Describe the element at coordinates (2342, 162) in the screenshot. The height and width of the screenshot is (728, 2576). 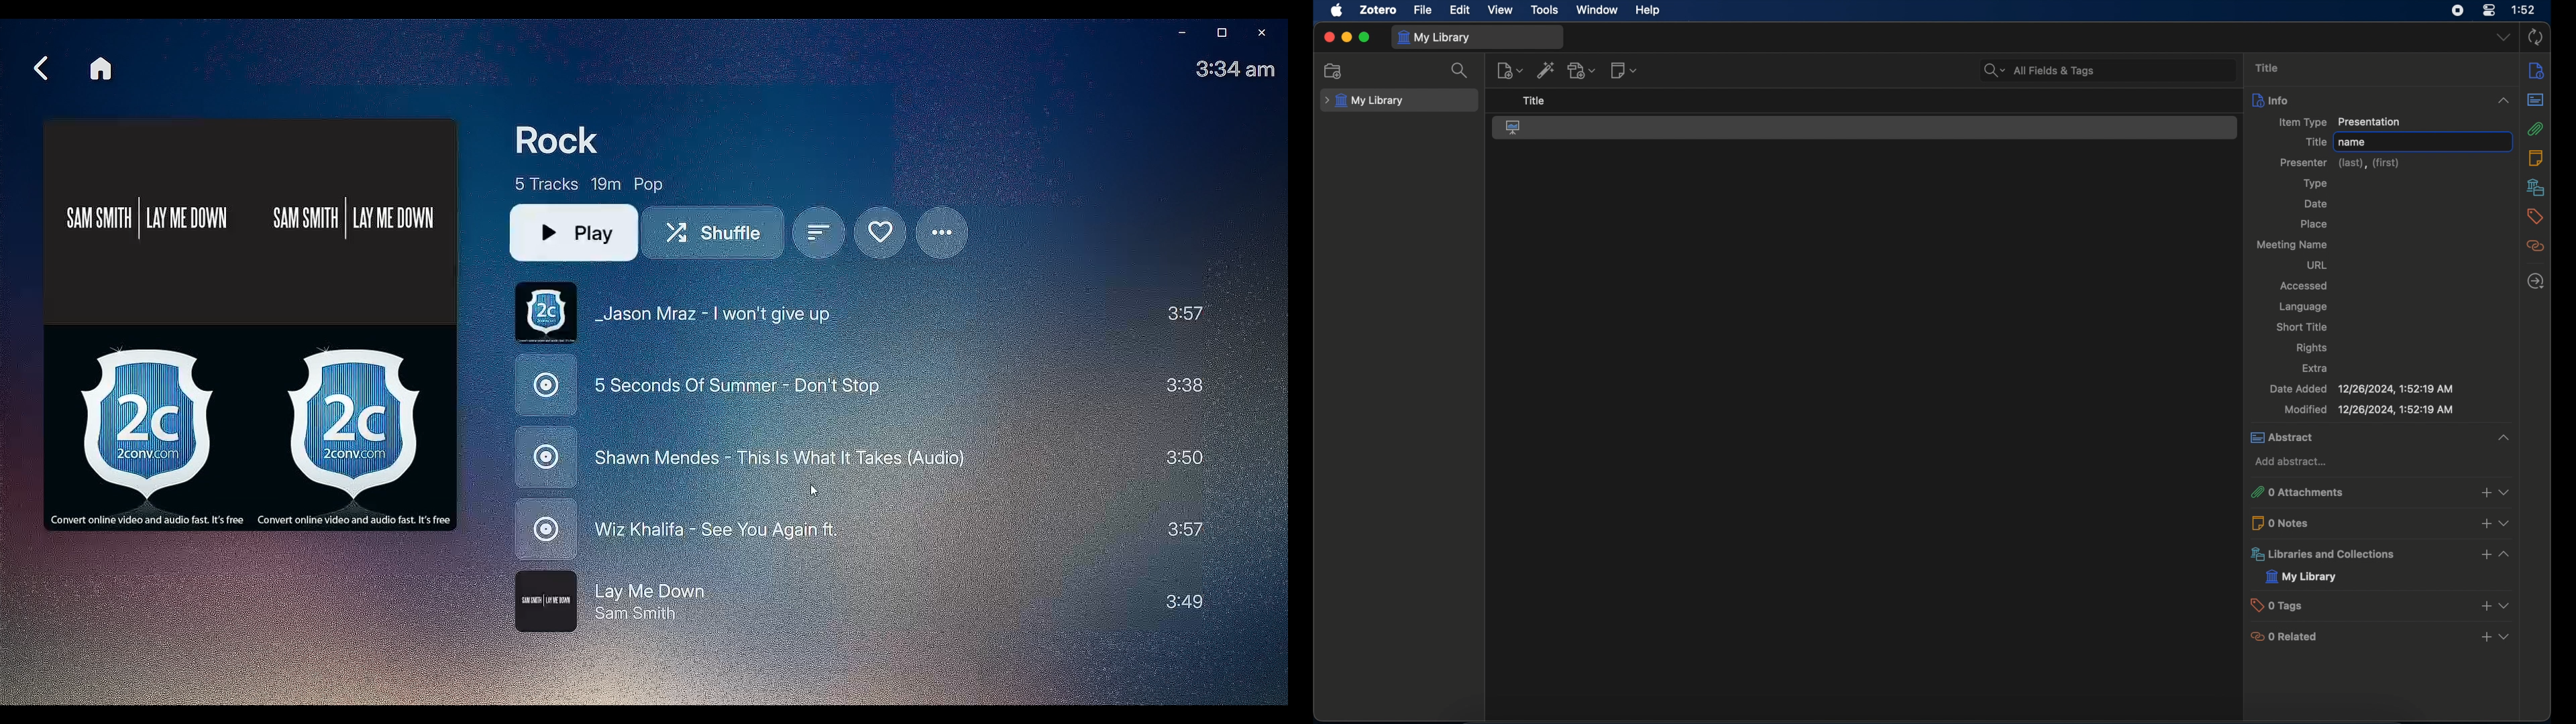
I see `presenter (last),(first)` at that location.